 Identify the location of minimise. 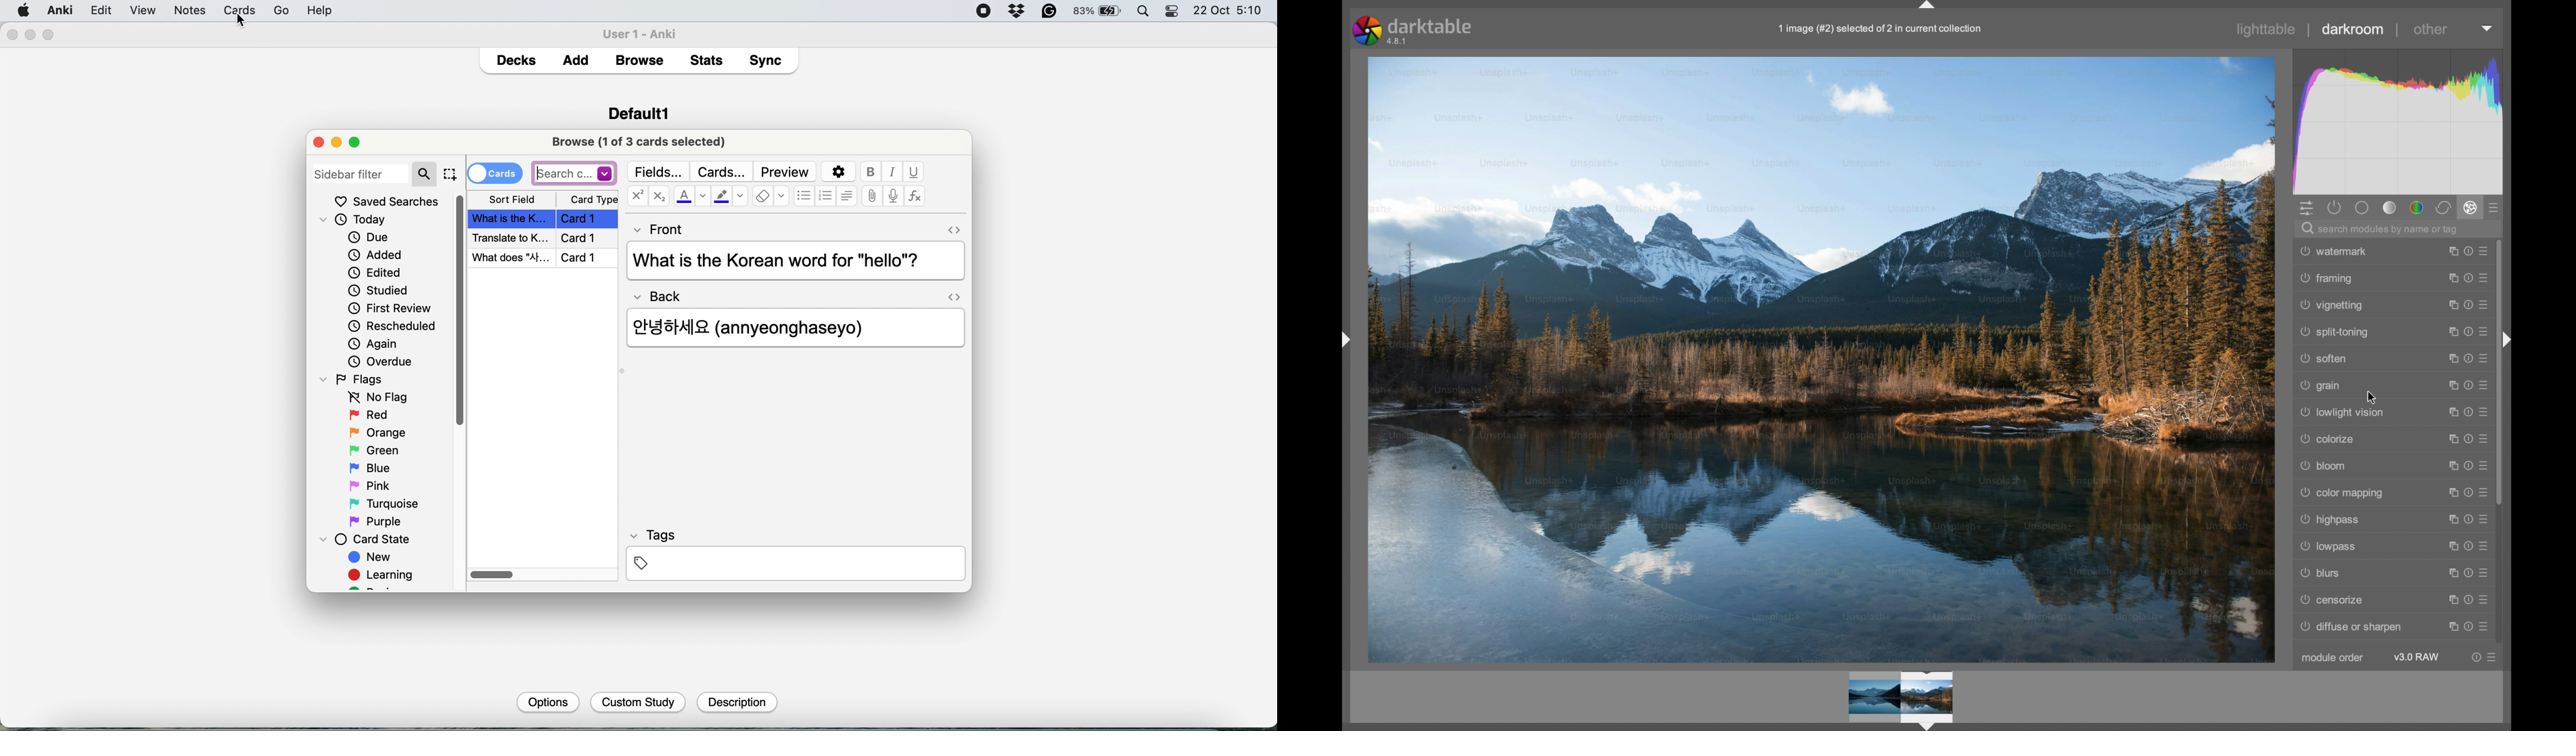
(336, 142).